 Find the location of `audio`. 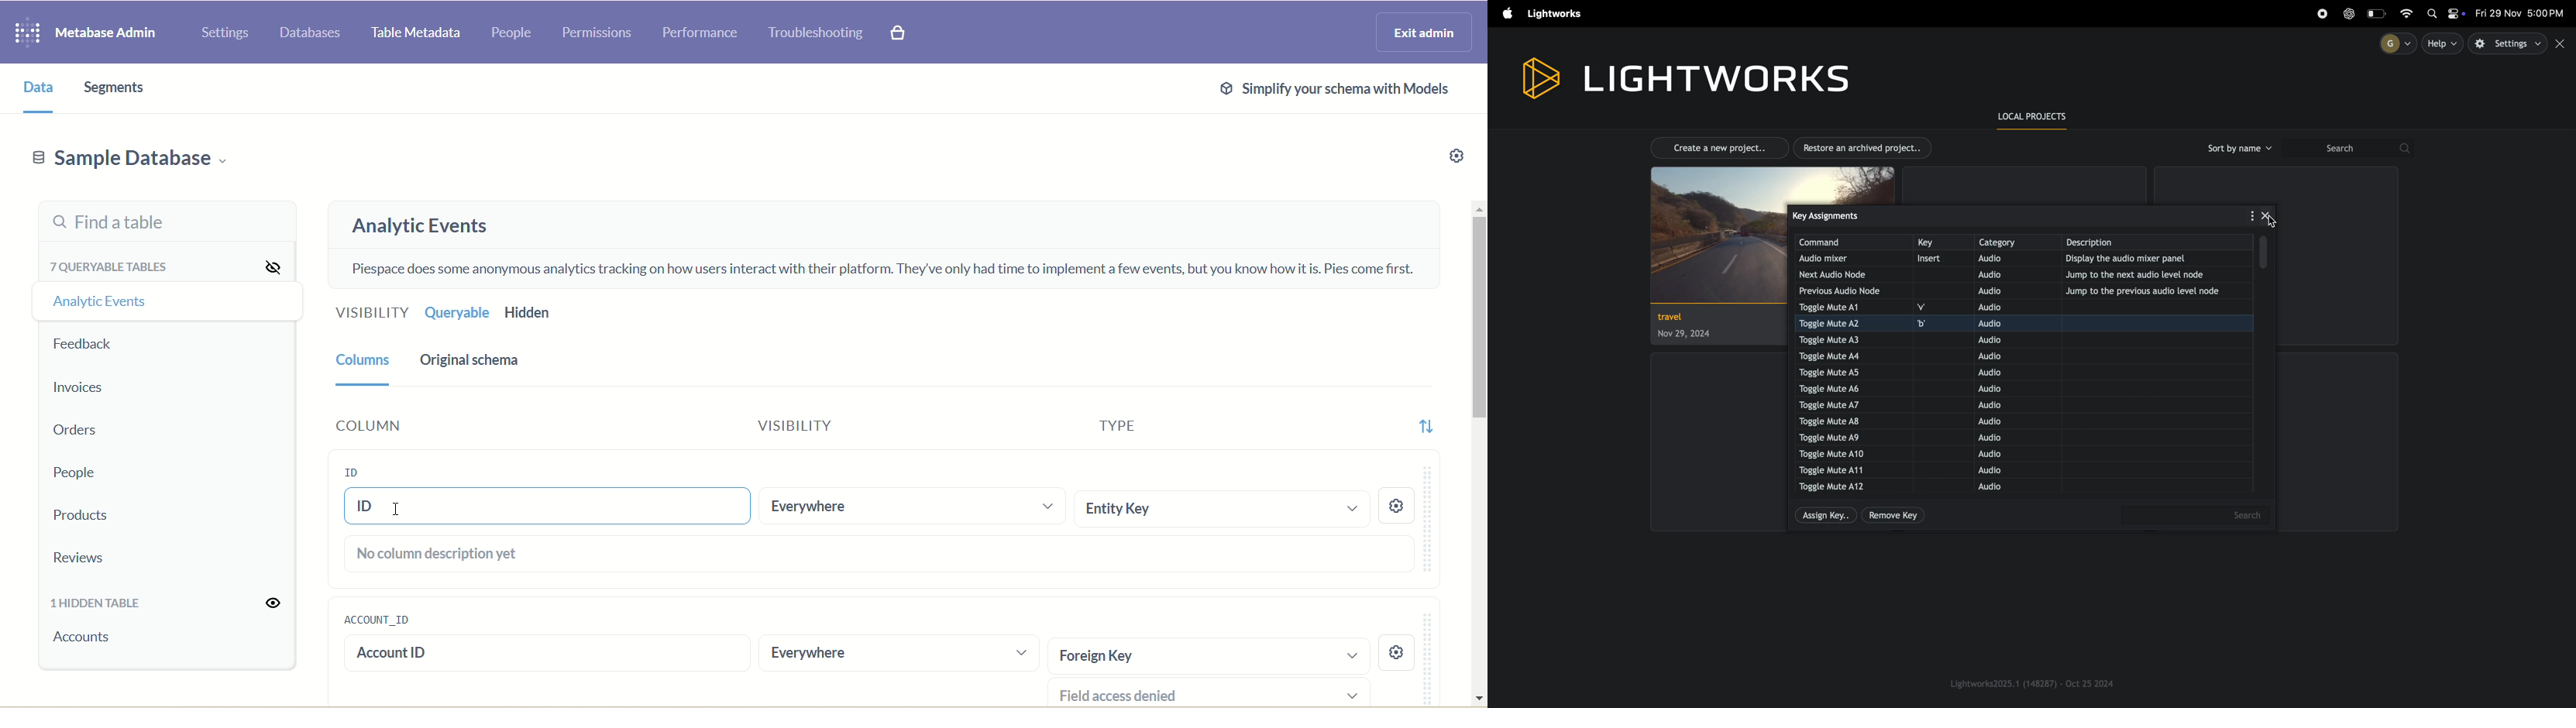

audio is located at coordinates (2010, 438).